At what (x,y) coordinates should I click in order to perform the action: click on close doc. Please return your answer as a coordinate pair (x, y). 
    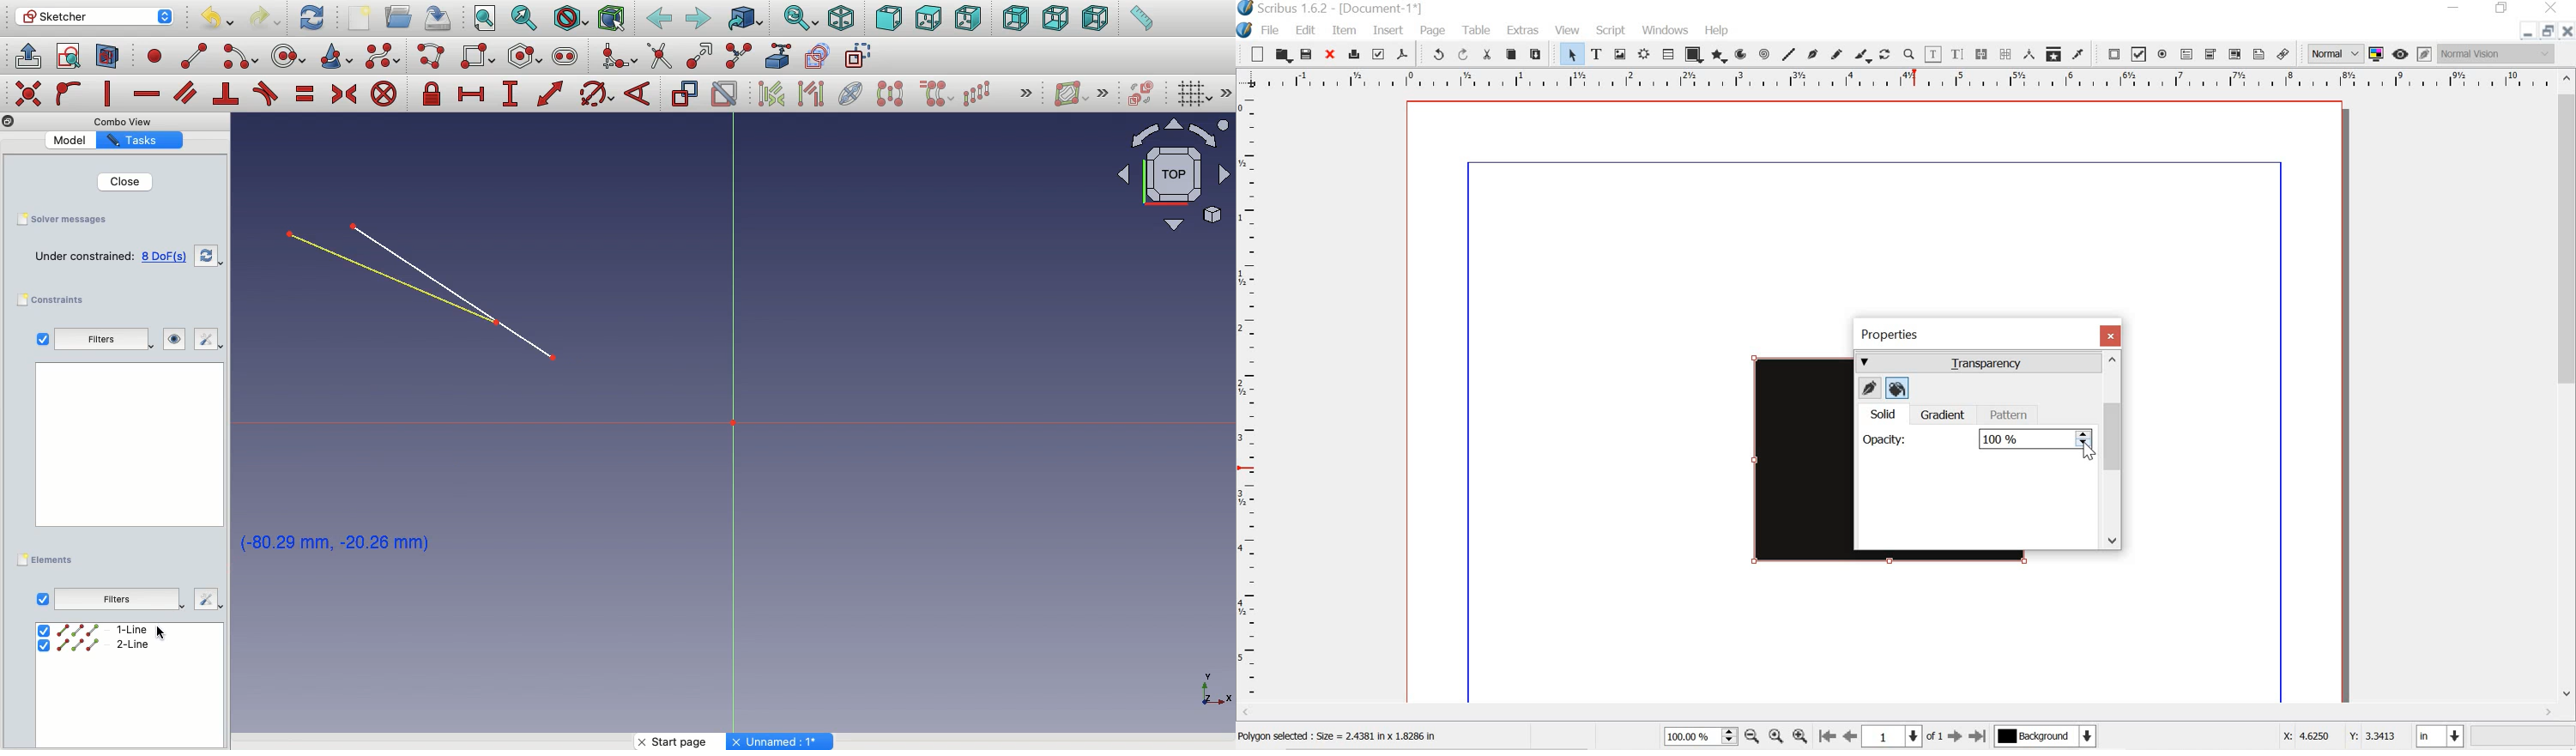
    Looking at the image, I should click on (2568, 30).